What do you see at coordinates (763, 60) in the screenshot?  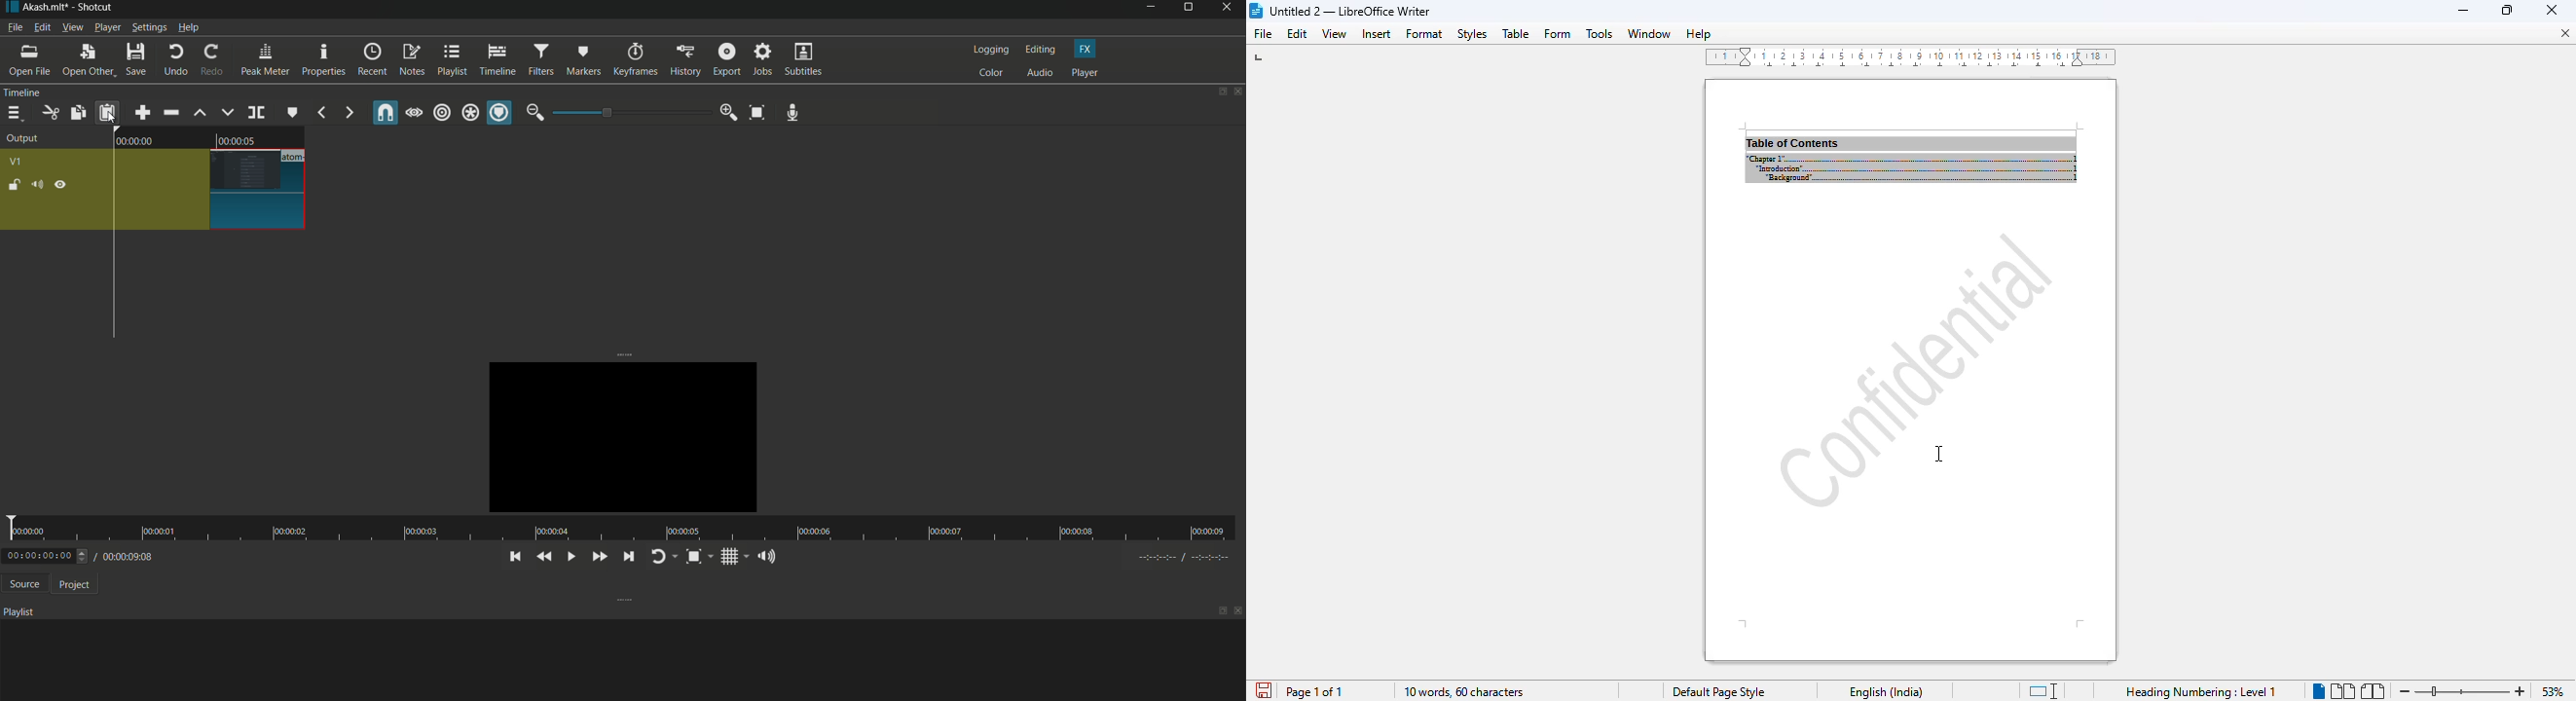 I see `jobs` at bounding box center [763, 60].